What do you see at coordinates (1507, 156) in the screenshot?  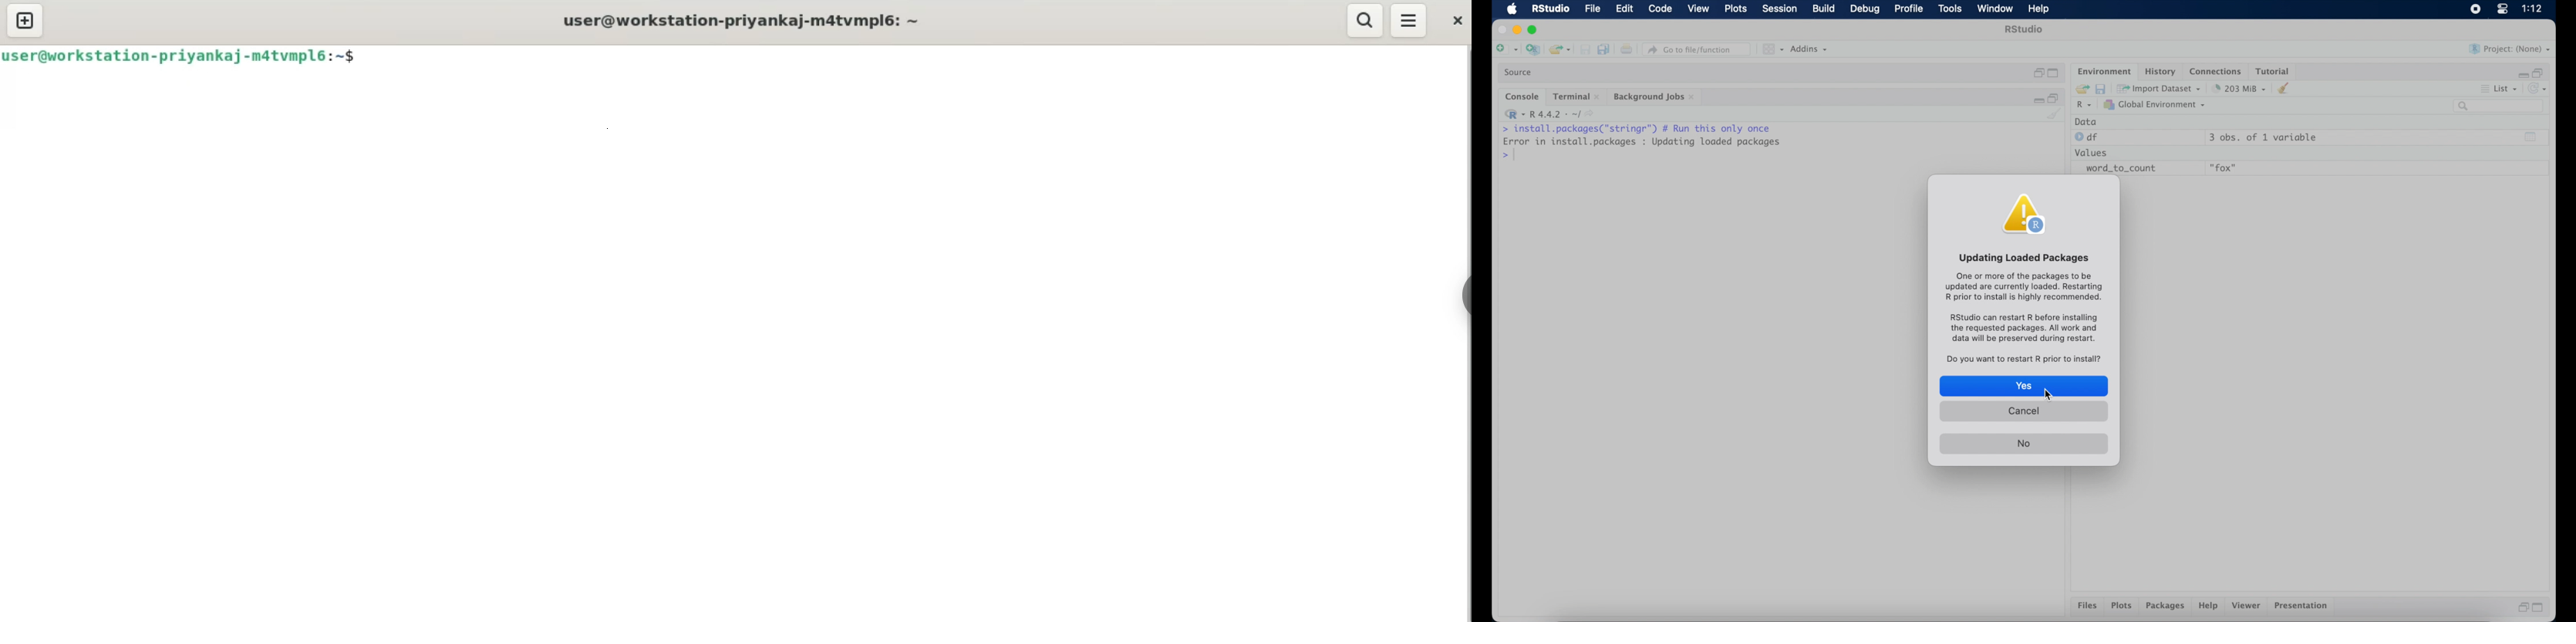 I see `command prompt` at bounding box center [1507, 156].